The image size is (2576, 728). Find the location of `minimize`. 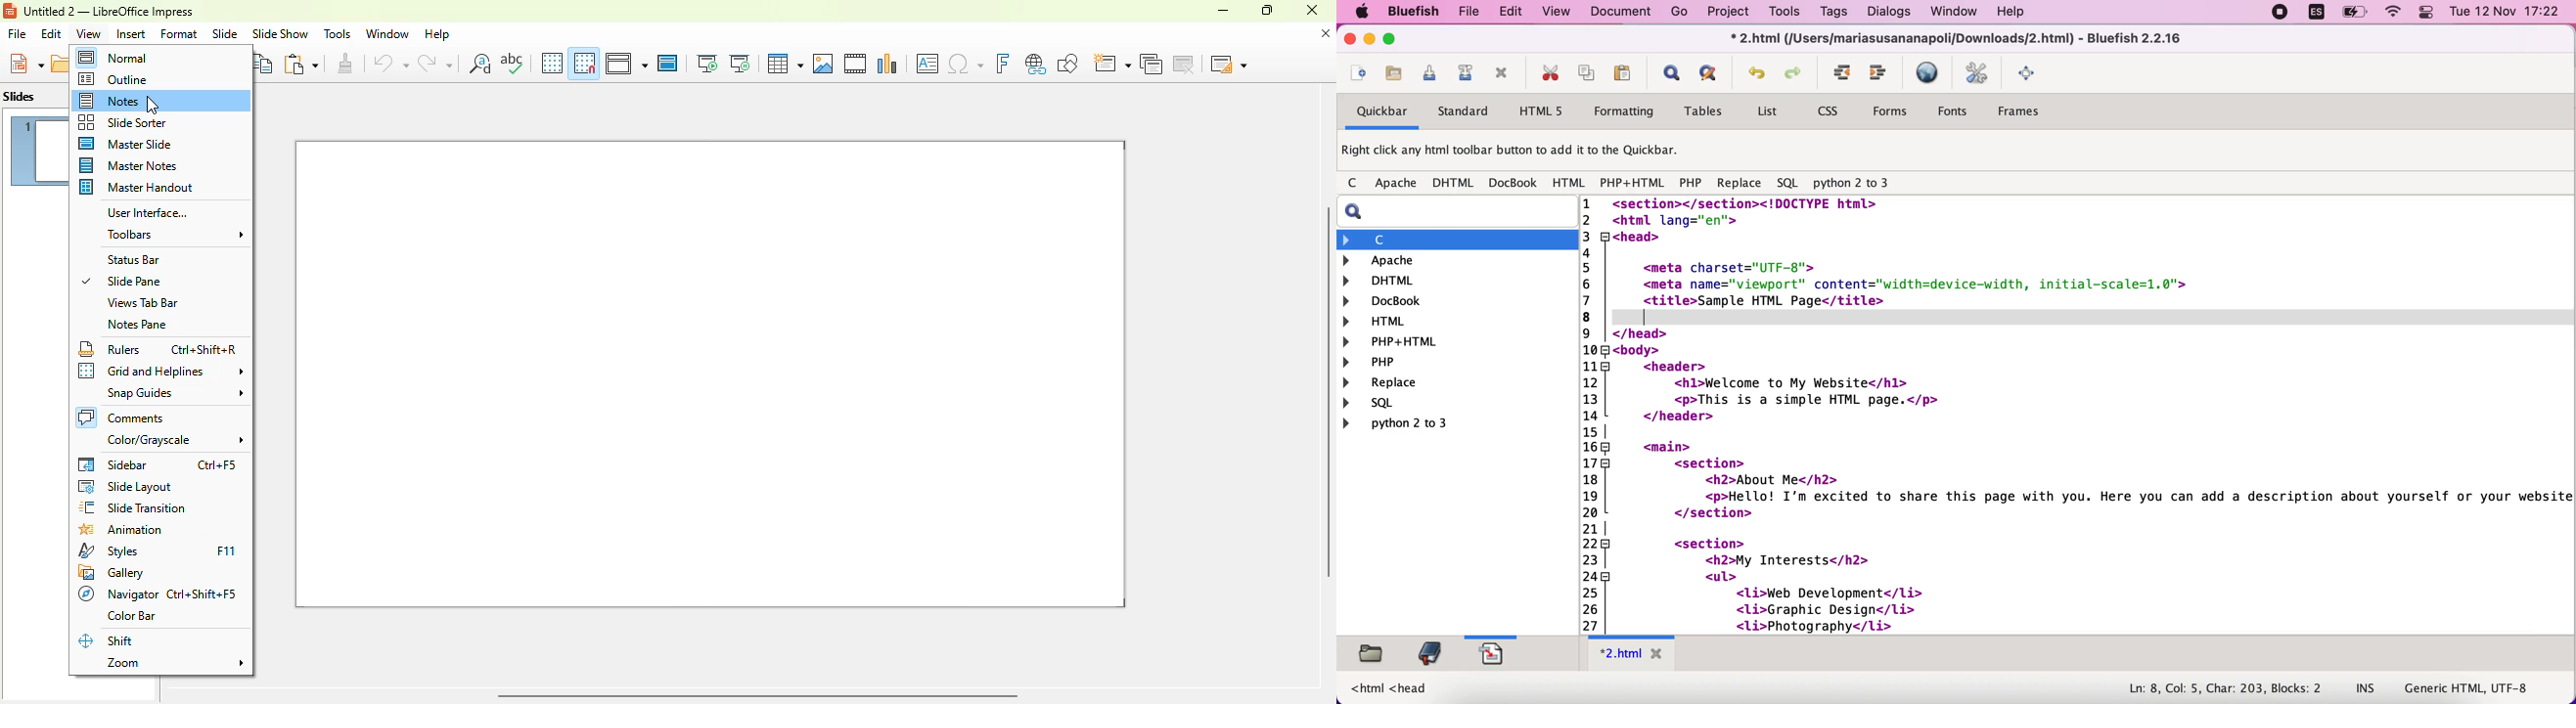

minimize is located at coordinates (1370, 40).